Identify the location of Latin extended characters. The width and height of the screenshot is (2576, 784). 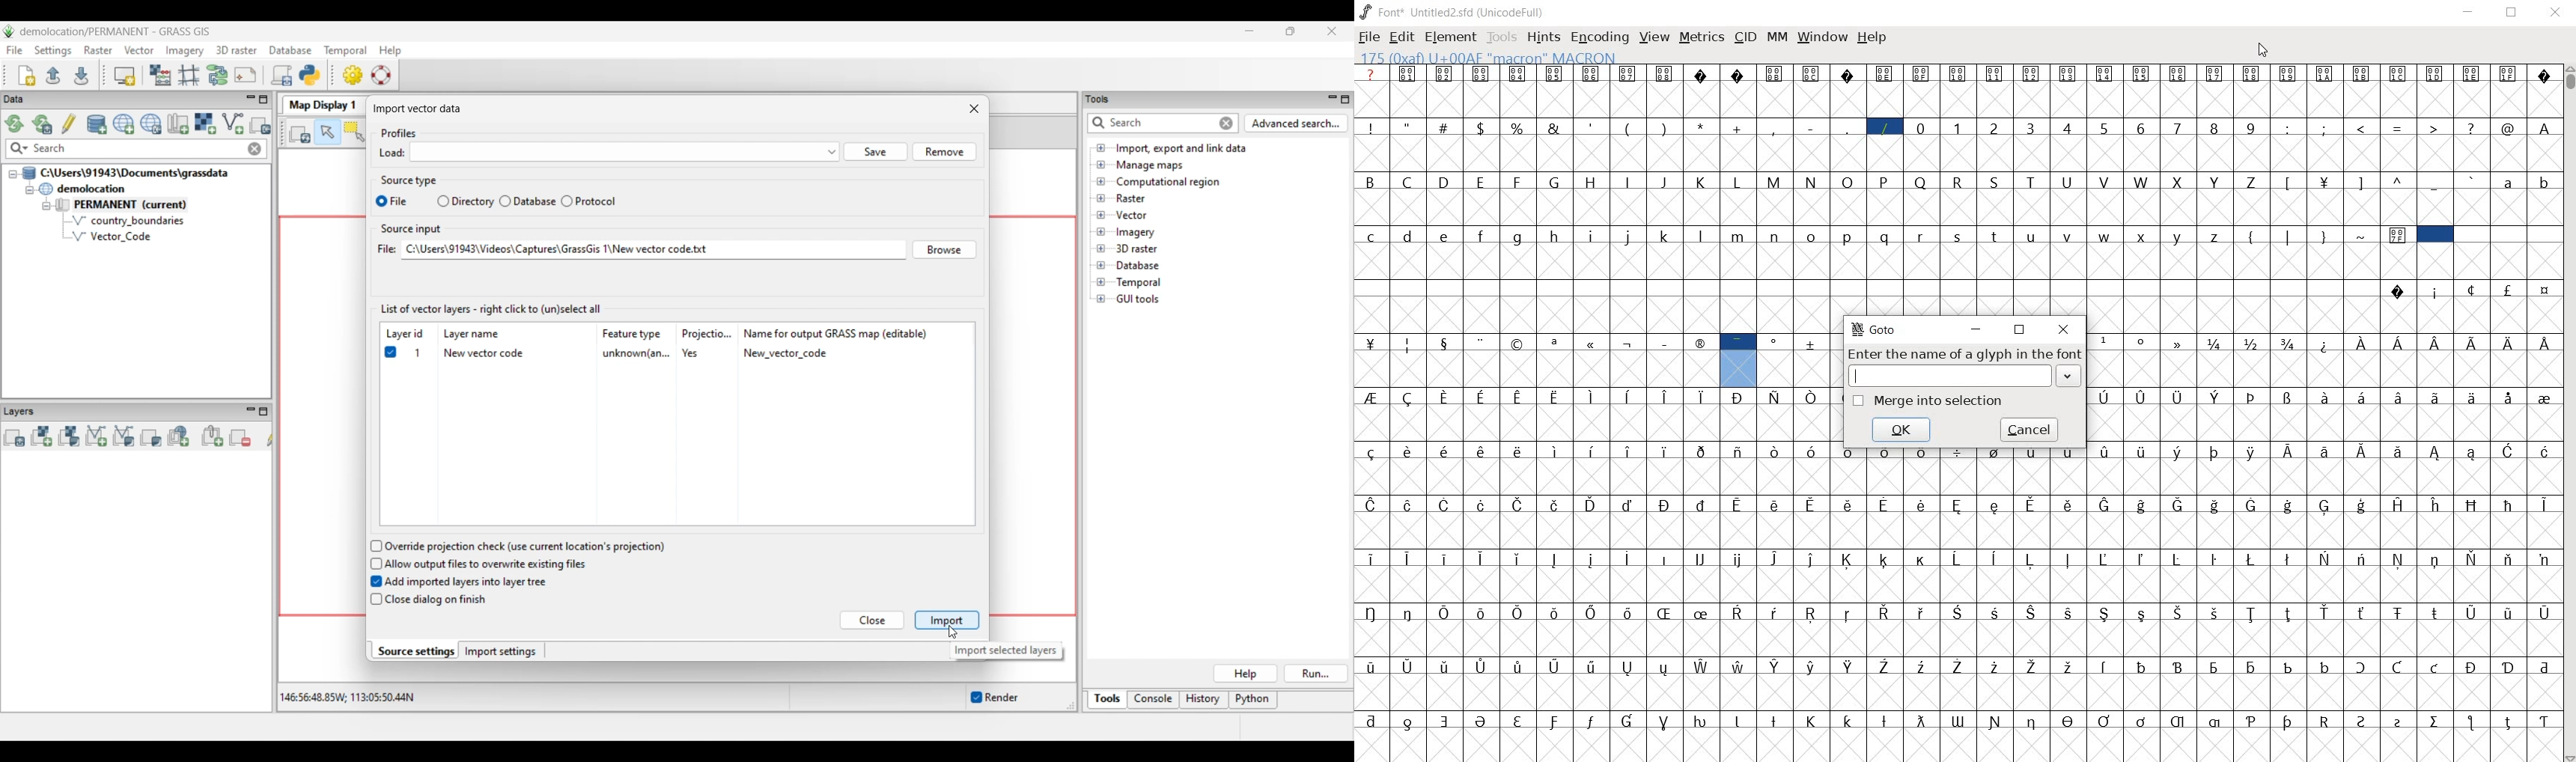
(2415, 469).